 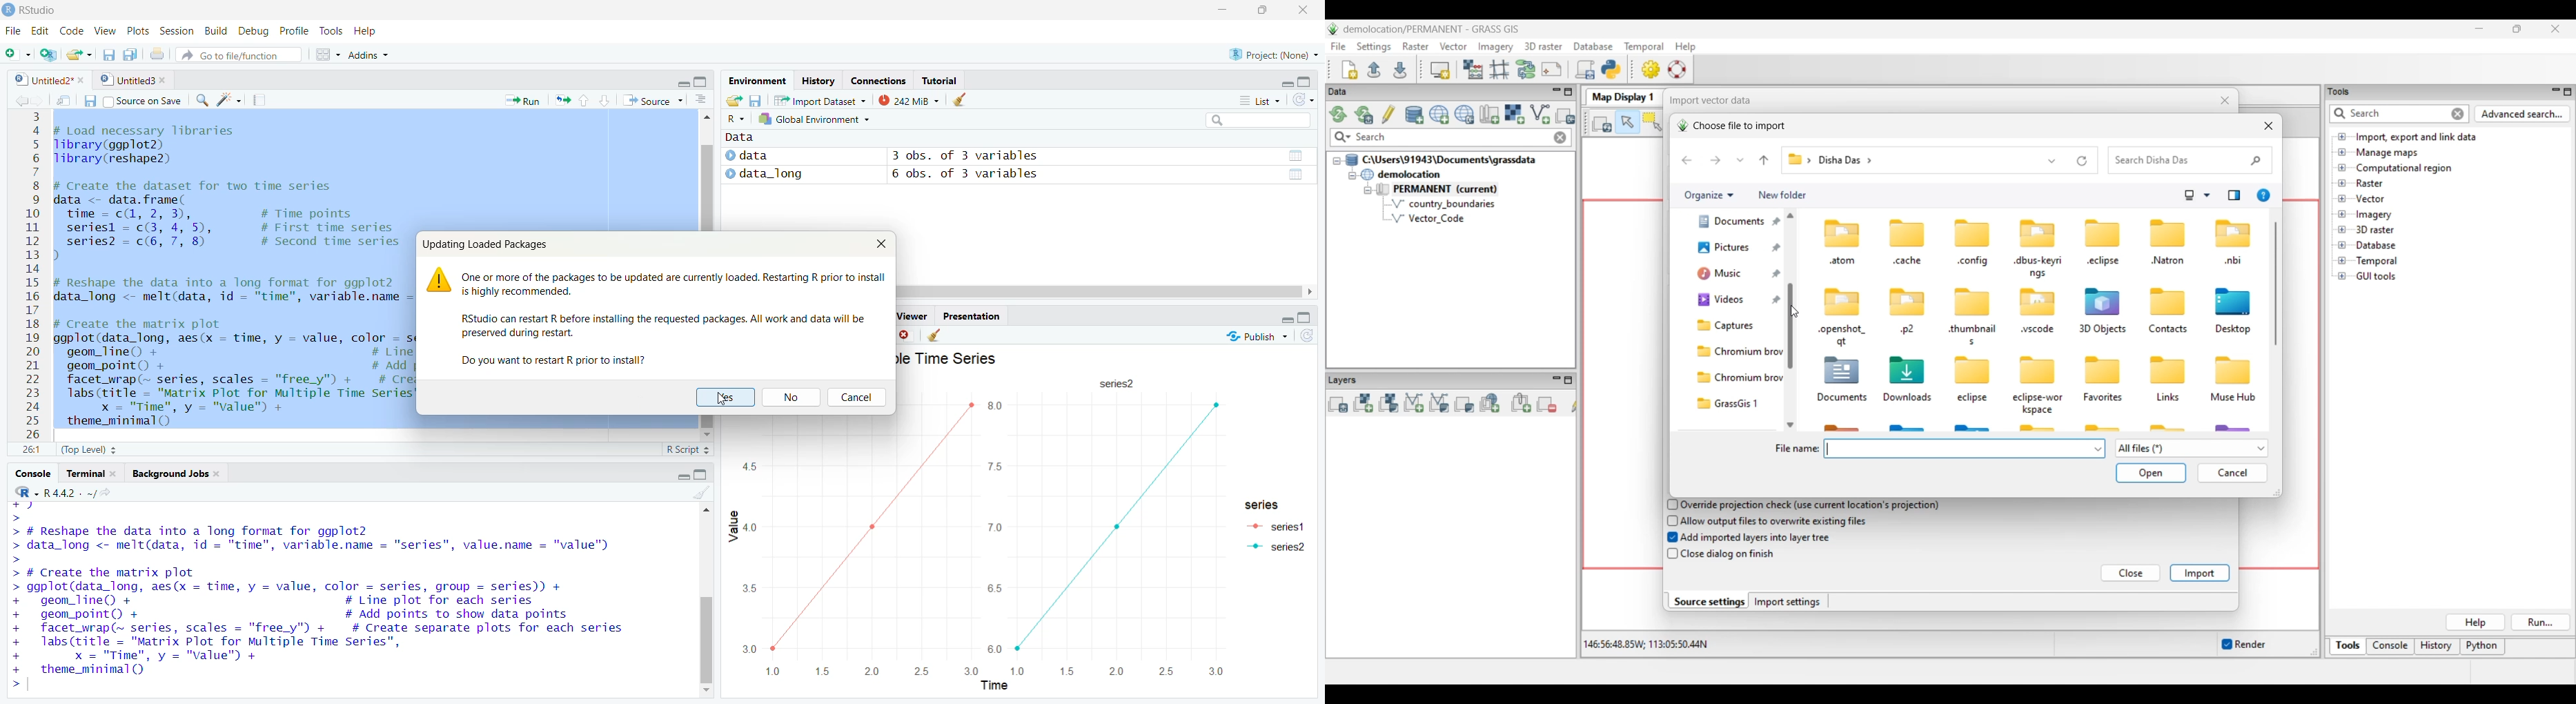 I want to click on Maximize, so click(x=1266, y=10).